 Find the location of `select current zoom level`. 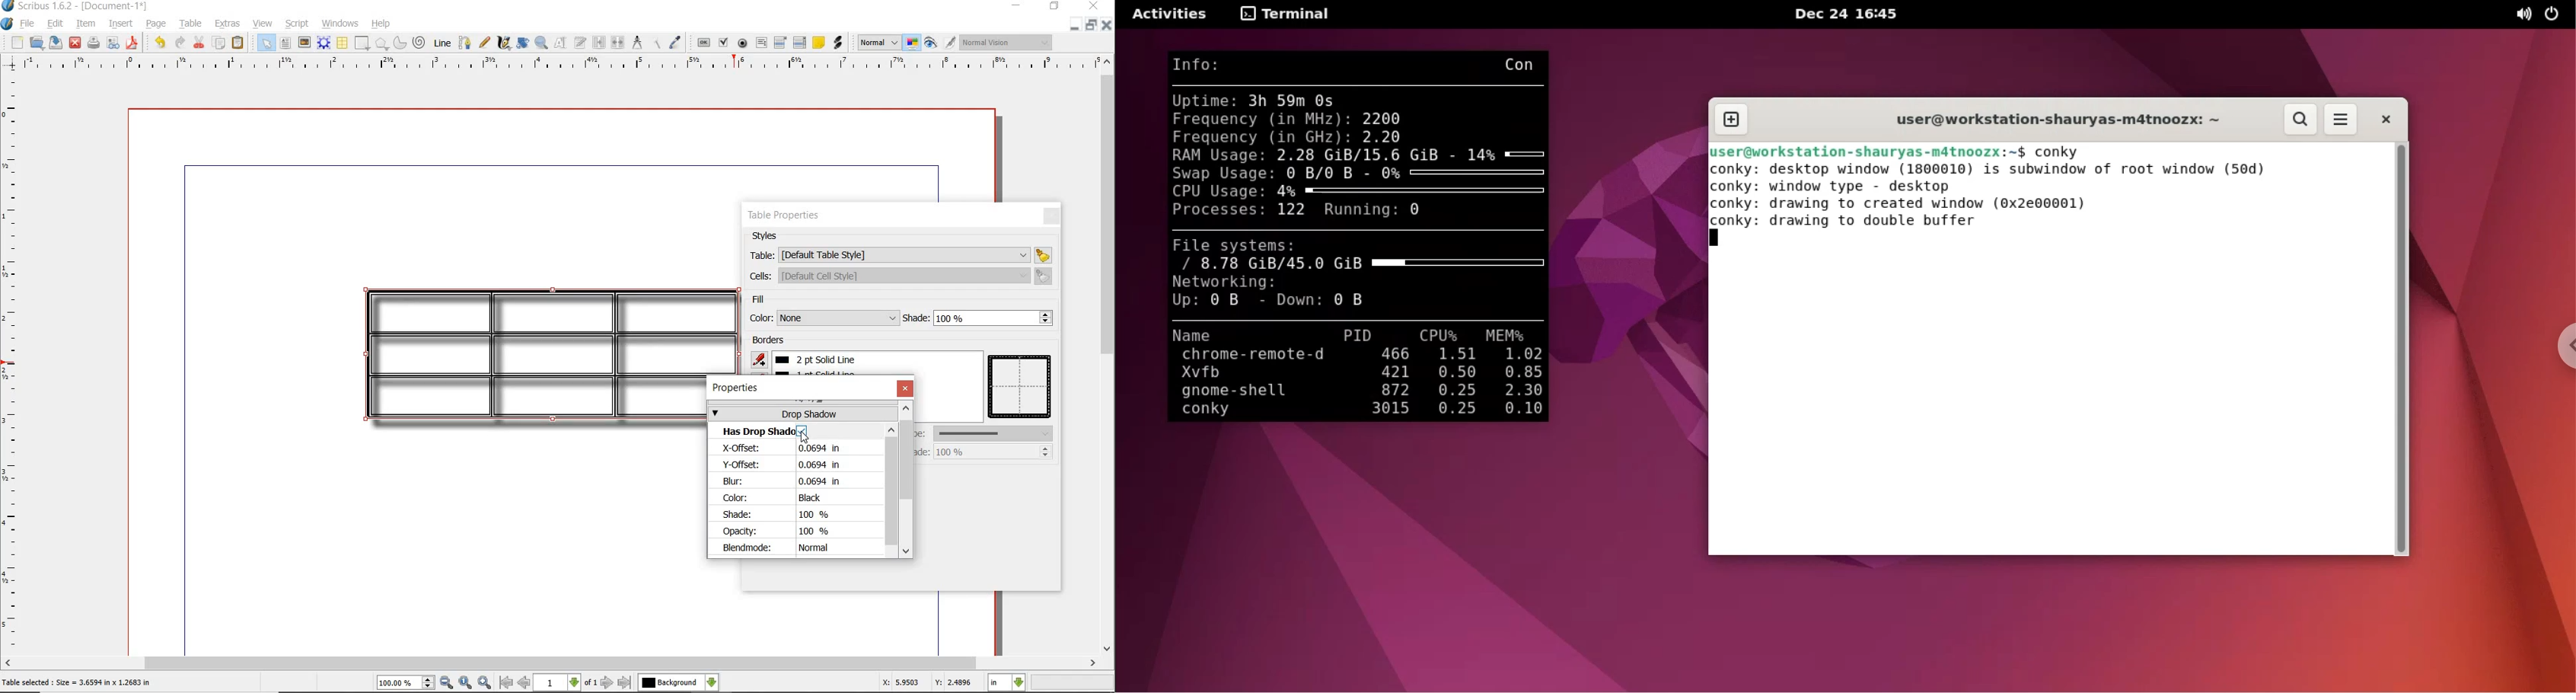

select current zoom level is located at coordinates (406, 683).